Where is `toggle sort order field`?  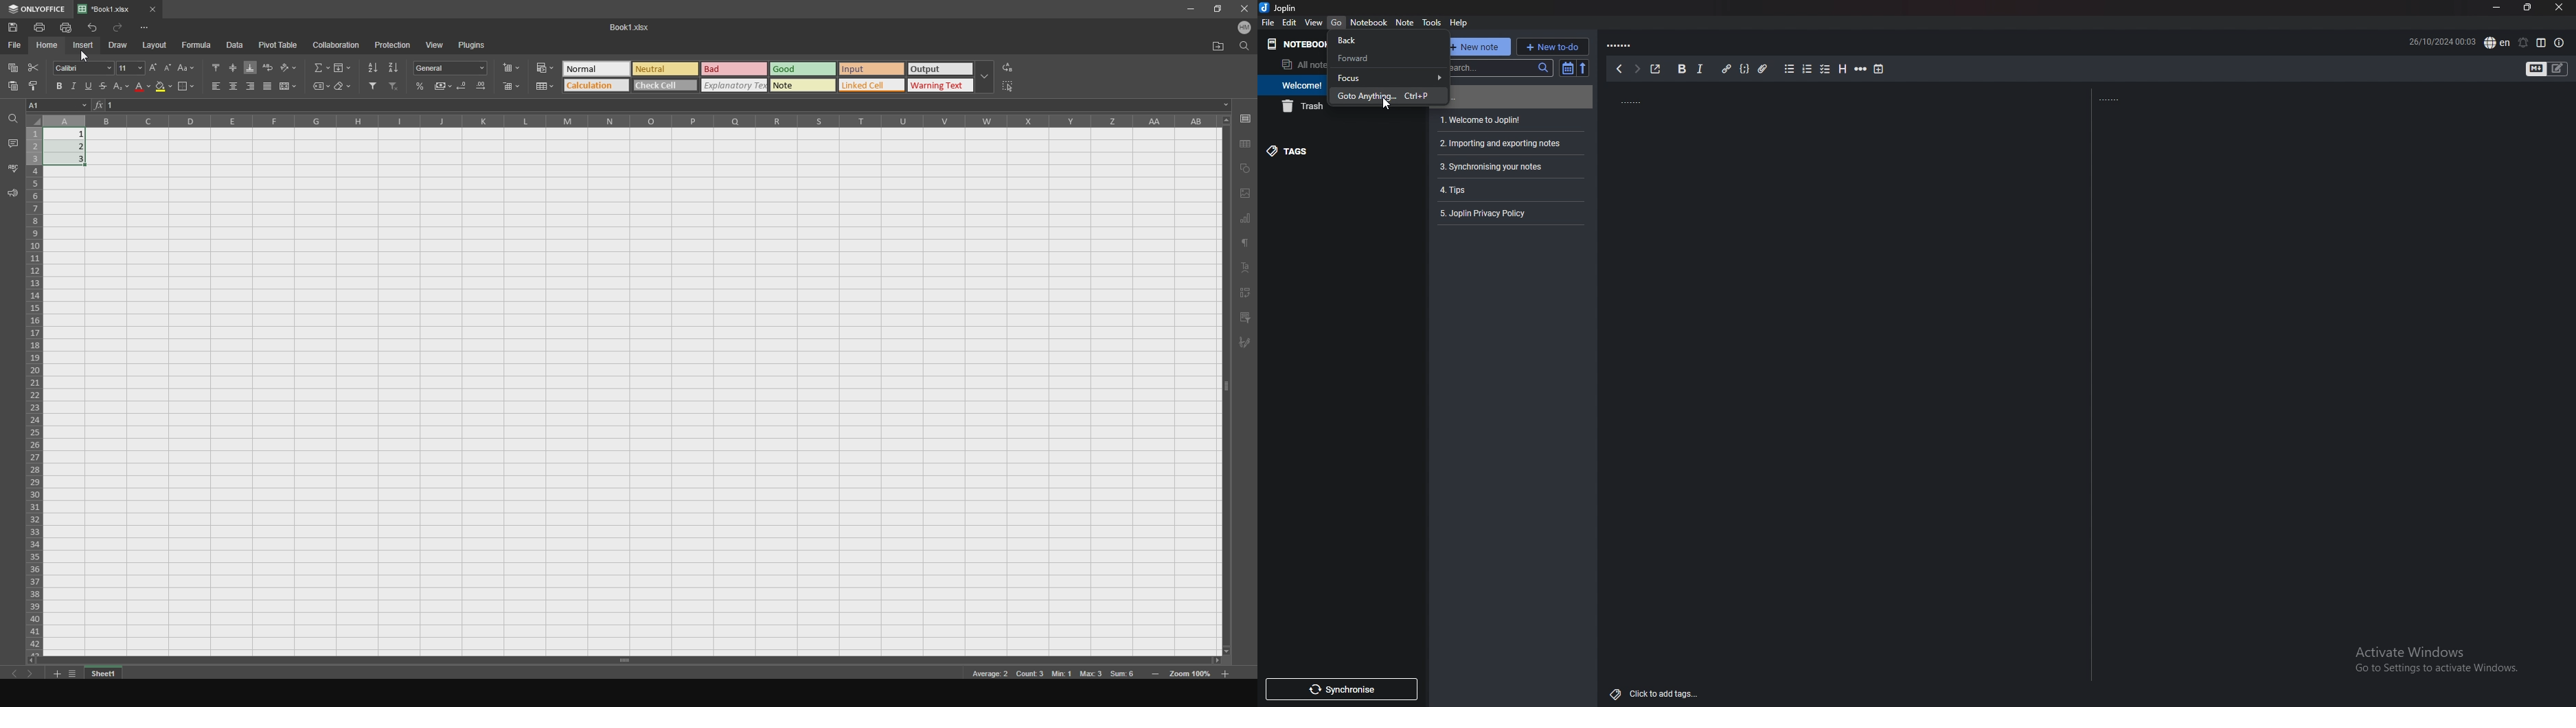
toggle sort order field is located at coordinates (1567, 68).